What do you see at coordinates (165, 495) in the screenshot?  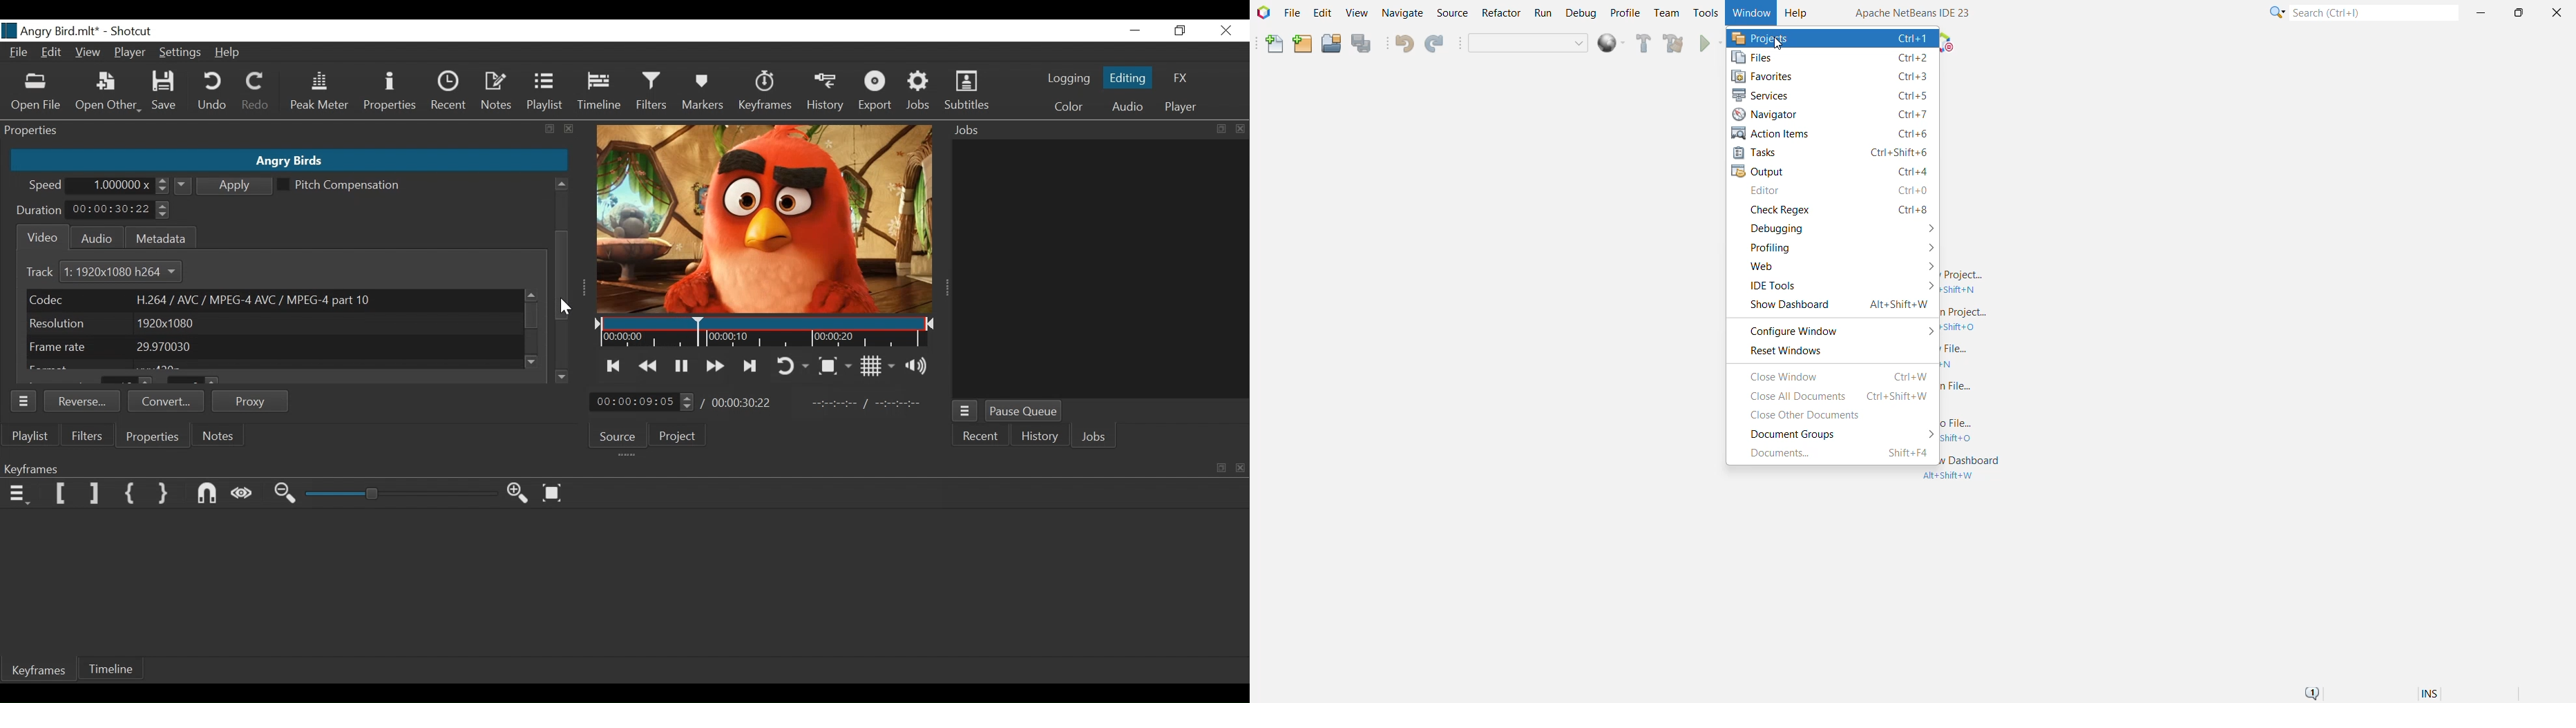 I see `Set Second Simple keyframe` at bounding box center [165, 495].